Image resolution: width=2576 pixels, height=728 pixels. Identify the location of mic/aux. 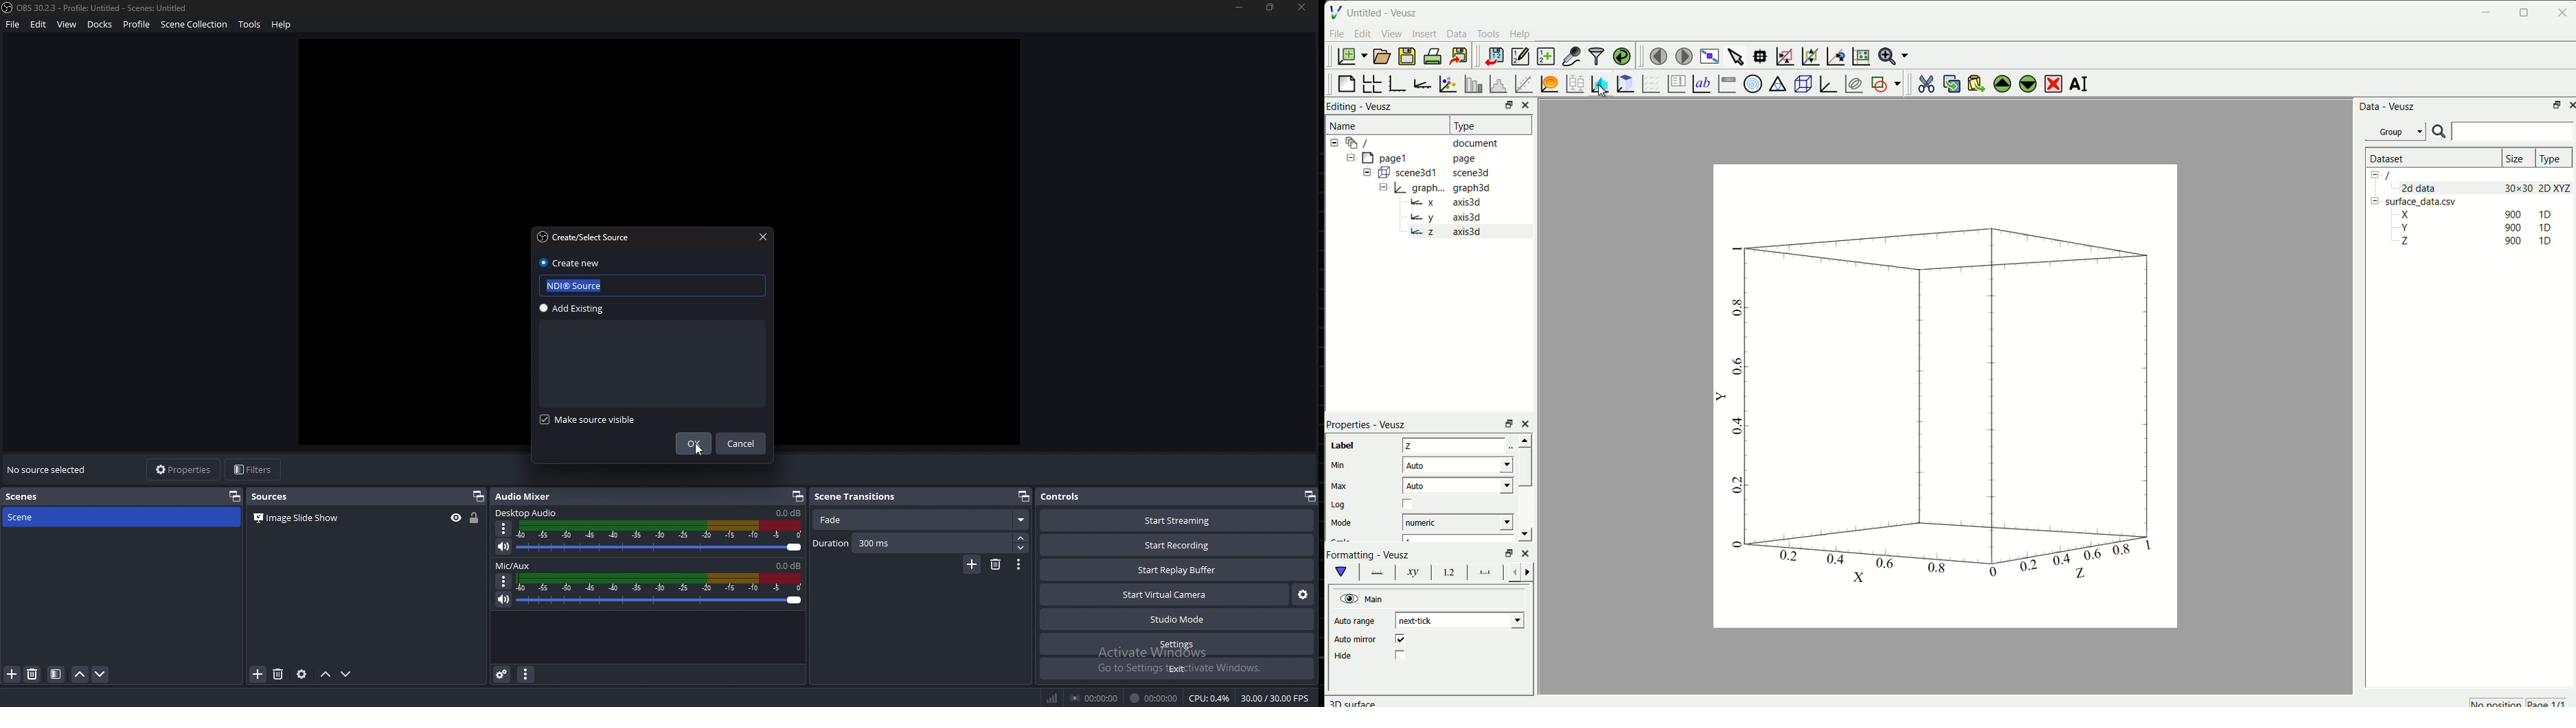
(514, 566).